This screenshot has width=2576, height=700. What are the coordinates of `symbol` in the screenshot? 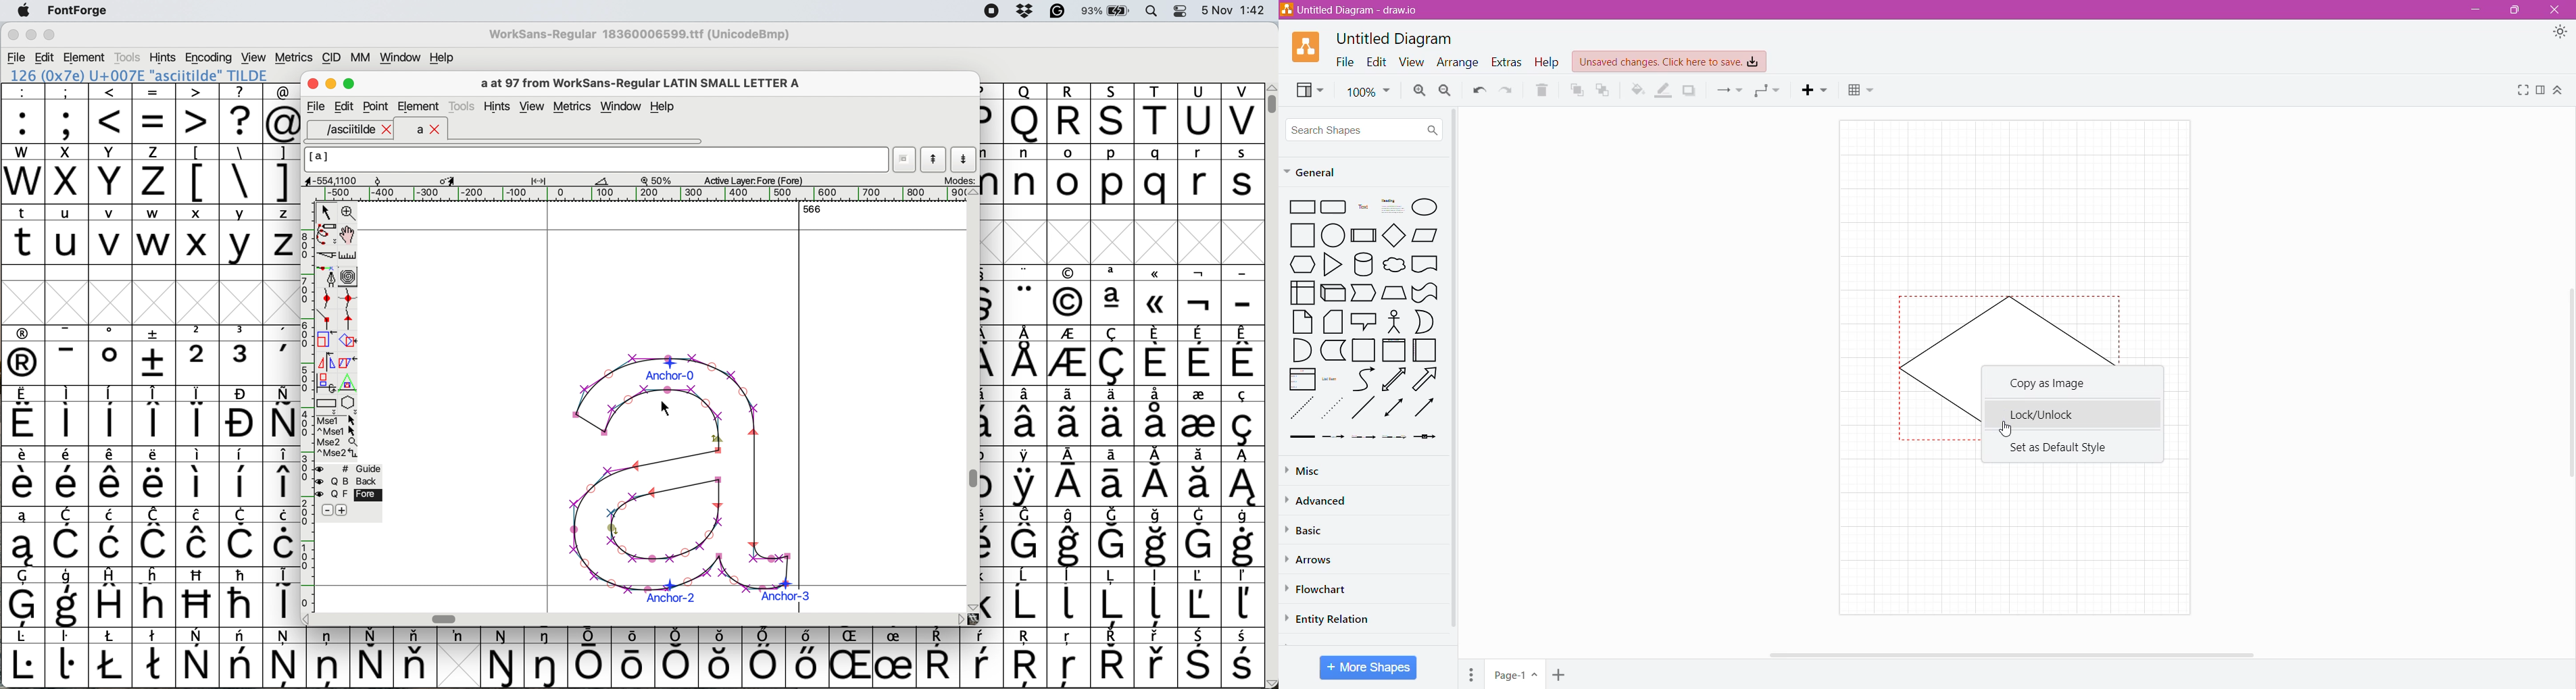 It's located at (548, 657).